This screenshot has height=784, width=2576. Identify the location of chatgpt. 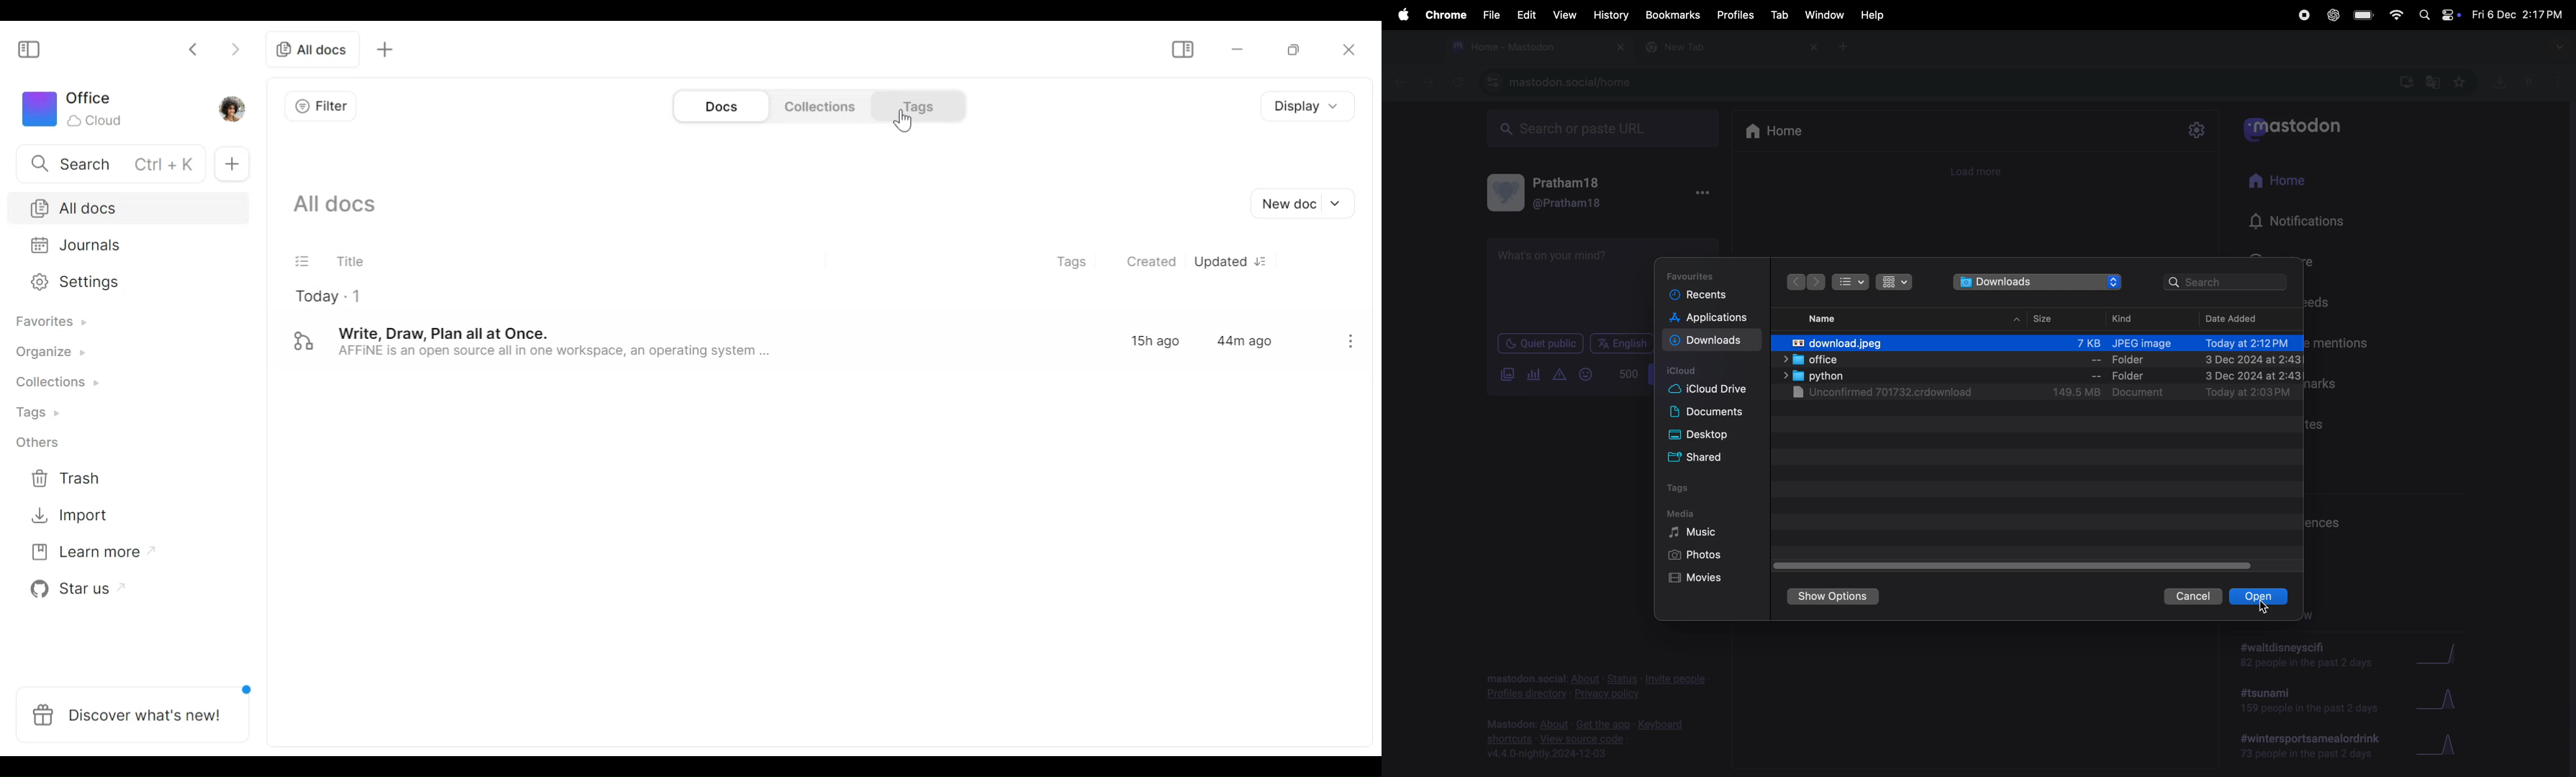
(2335, 16).